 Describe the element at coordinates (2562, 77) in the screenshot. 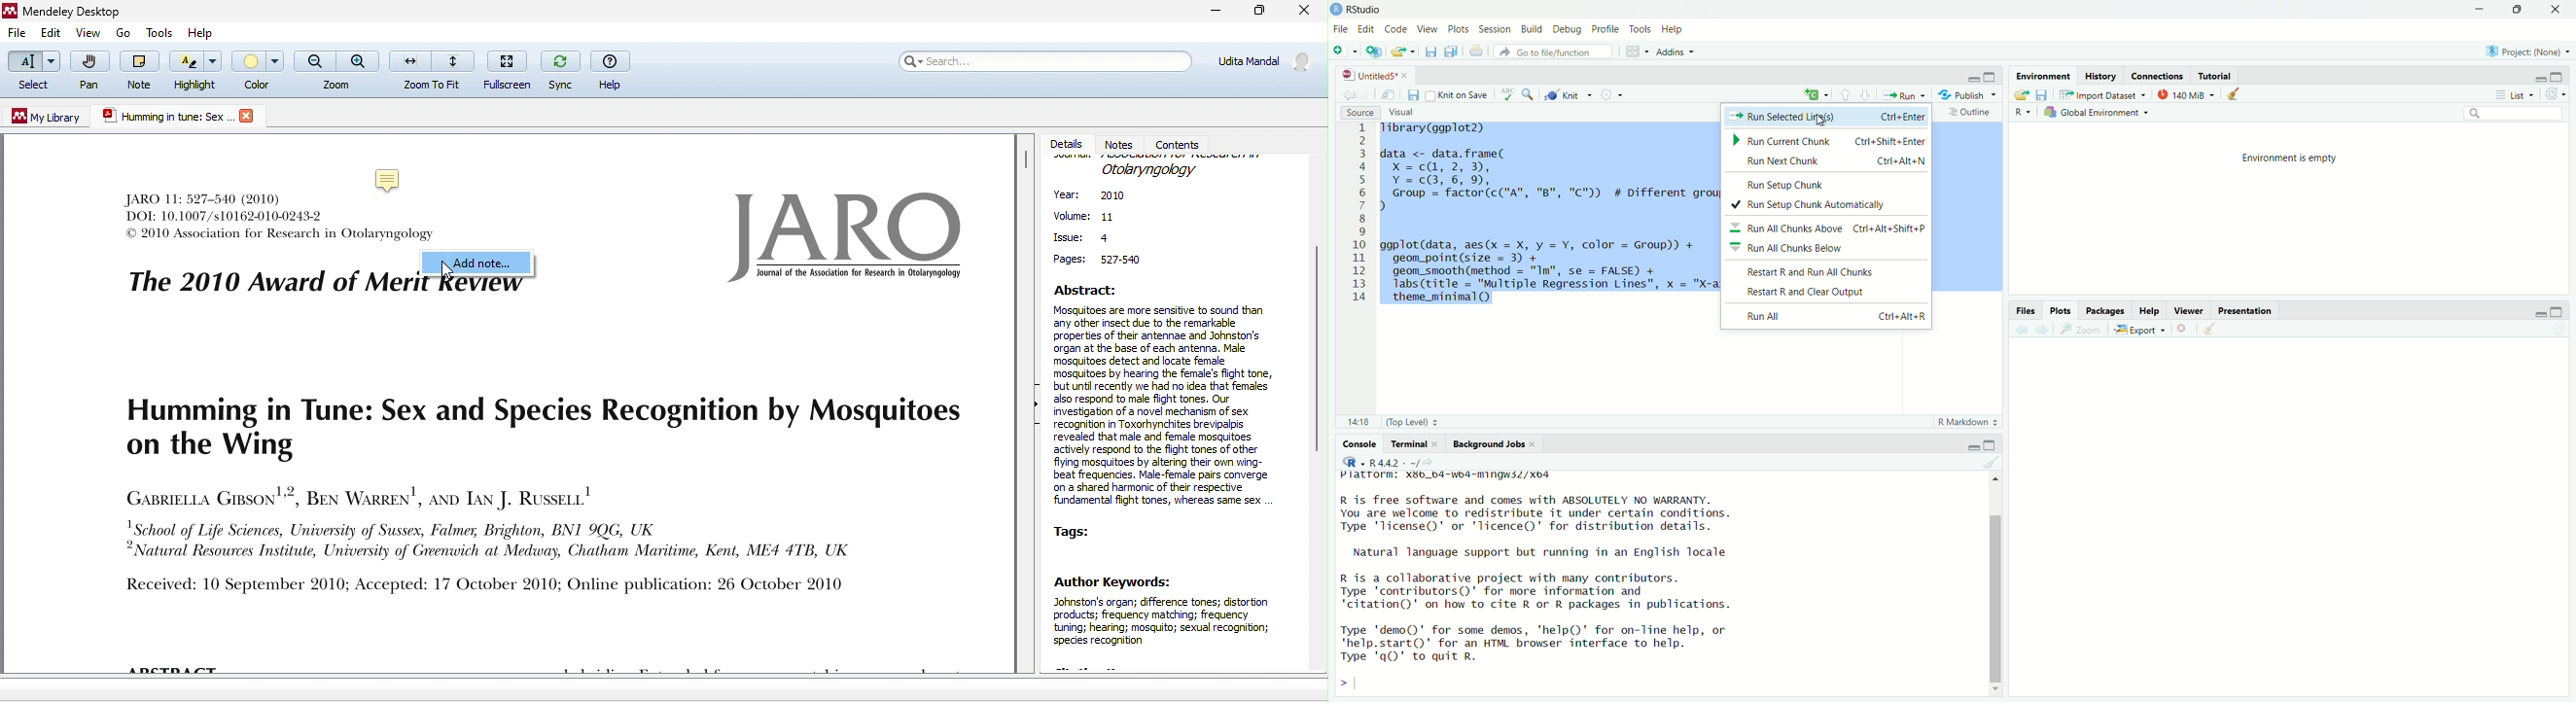

I see `maximise` at that location.